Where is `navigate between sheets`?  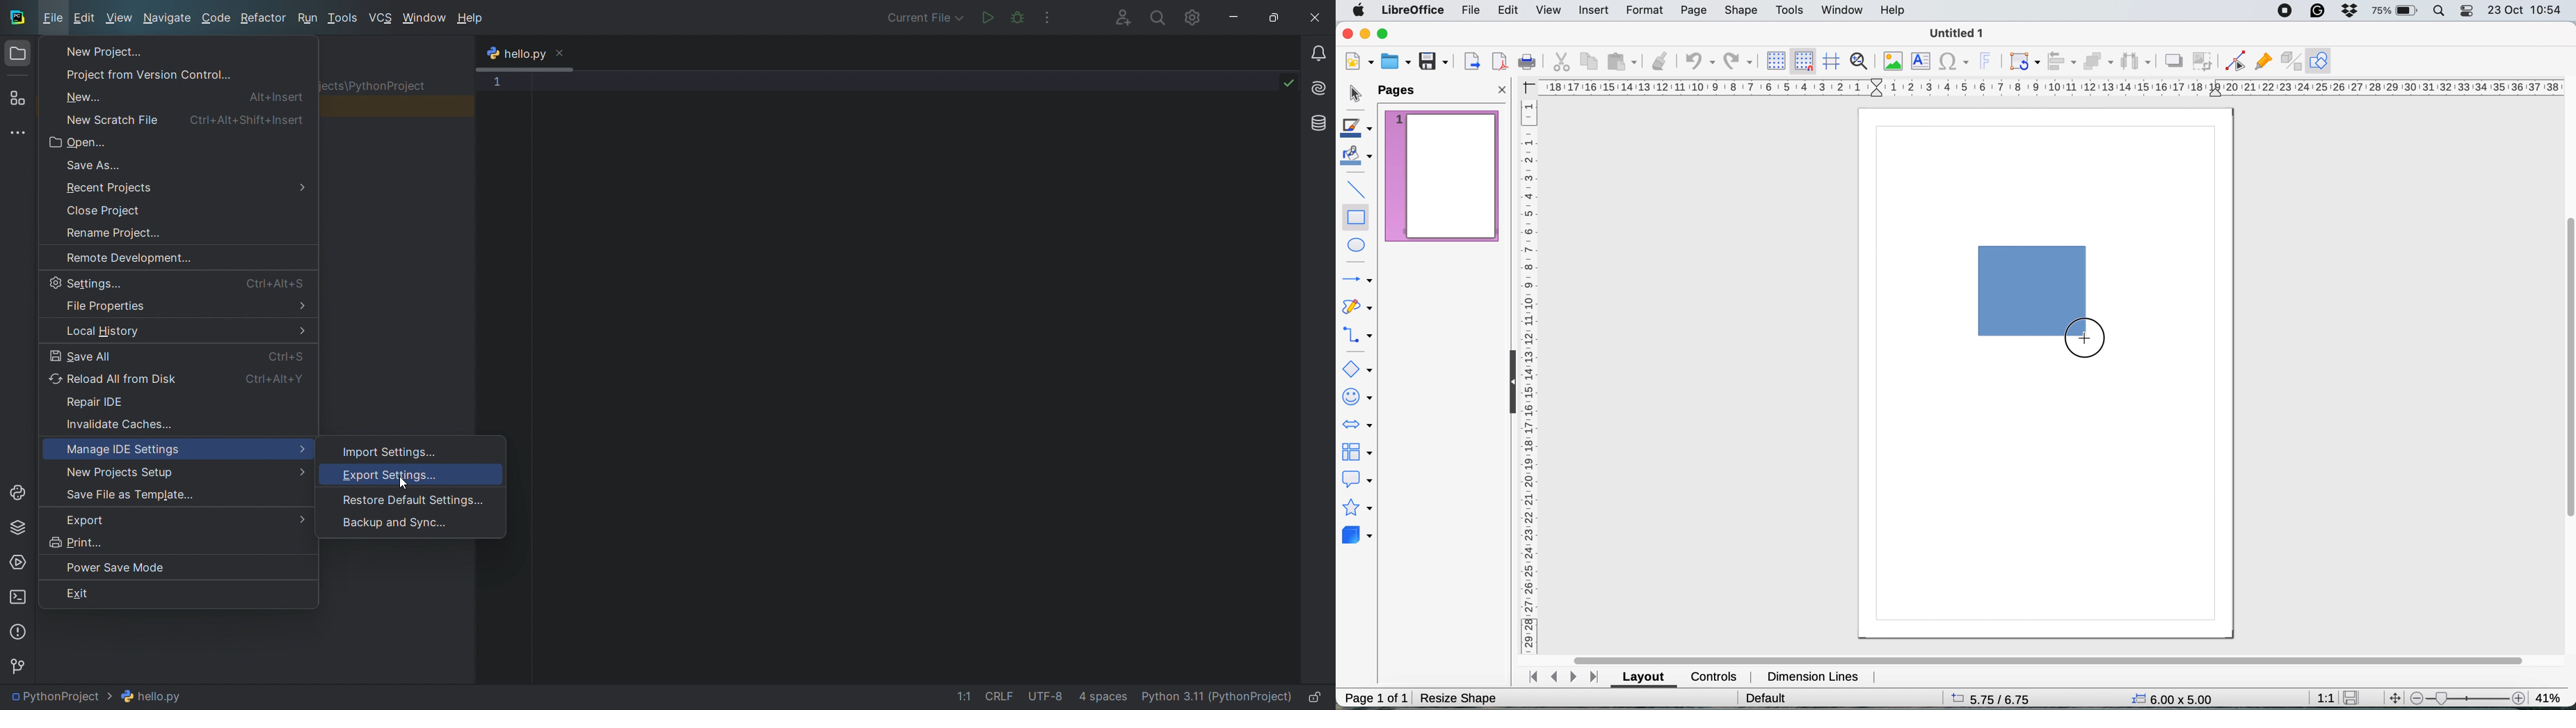
navigate between sheets is located at coordinates (1566, 678).